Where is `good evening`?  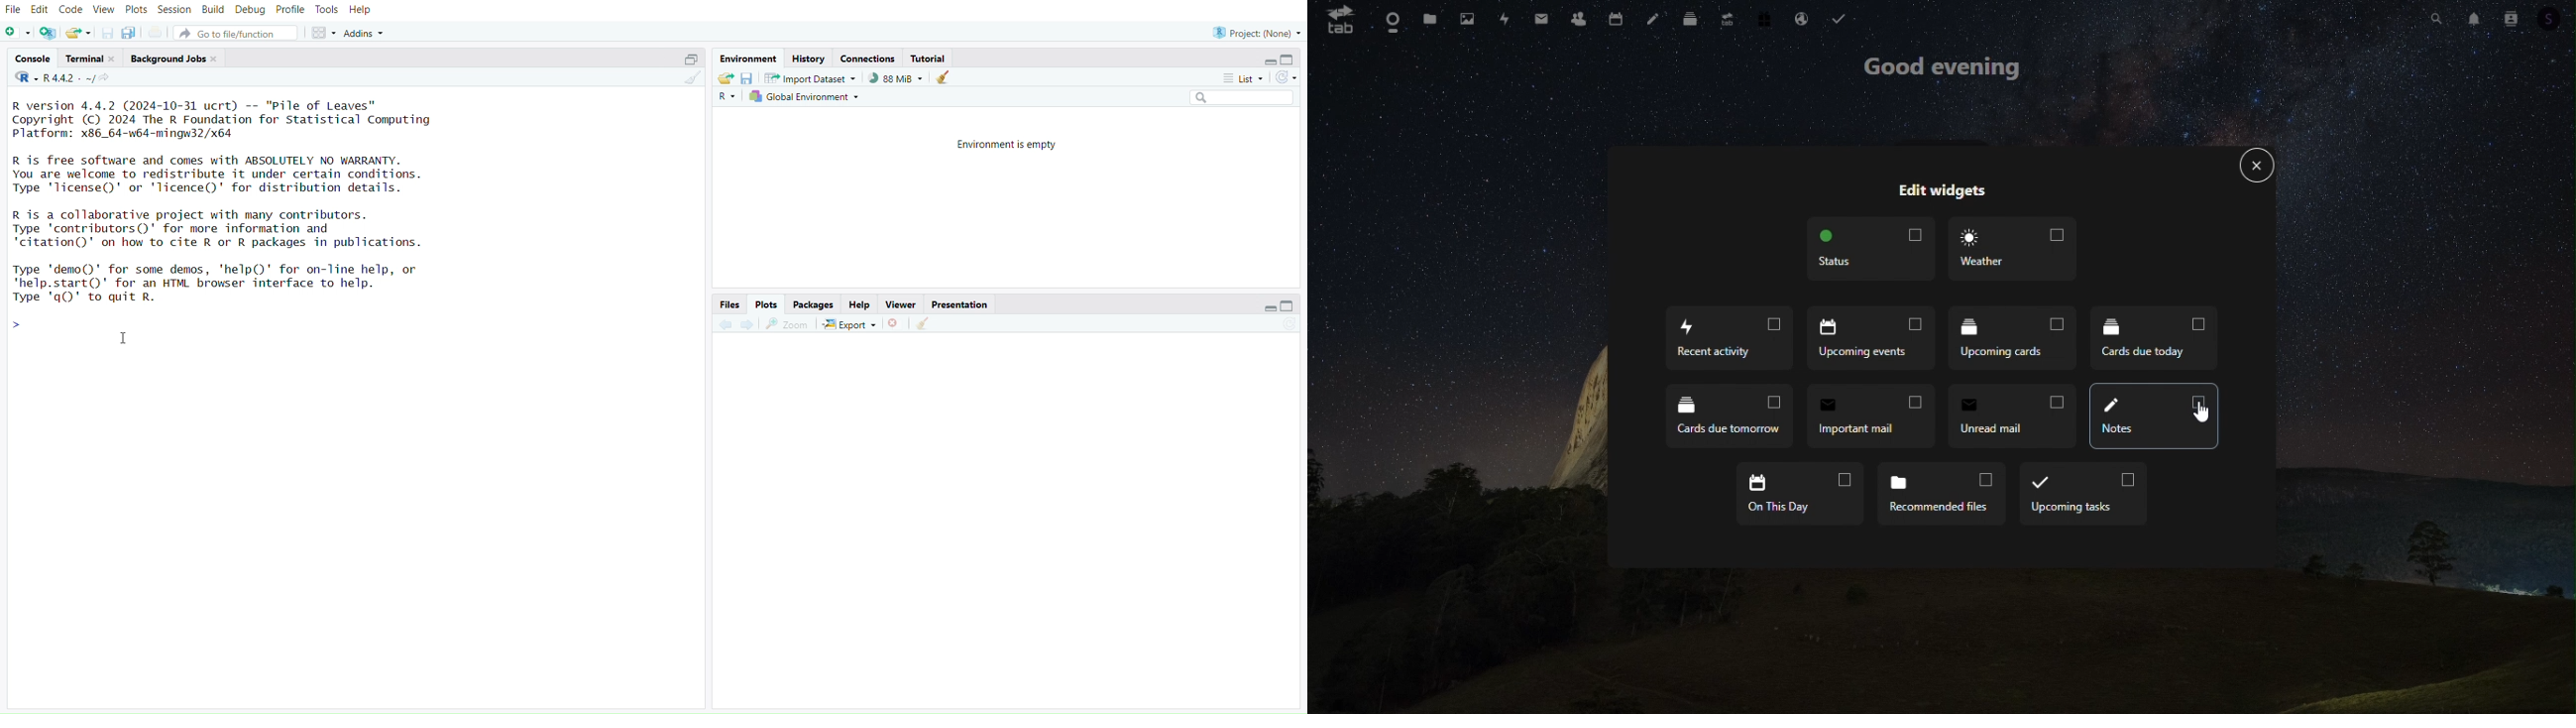
good evening is located at coordinates (1947, 71).